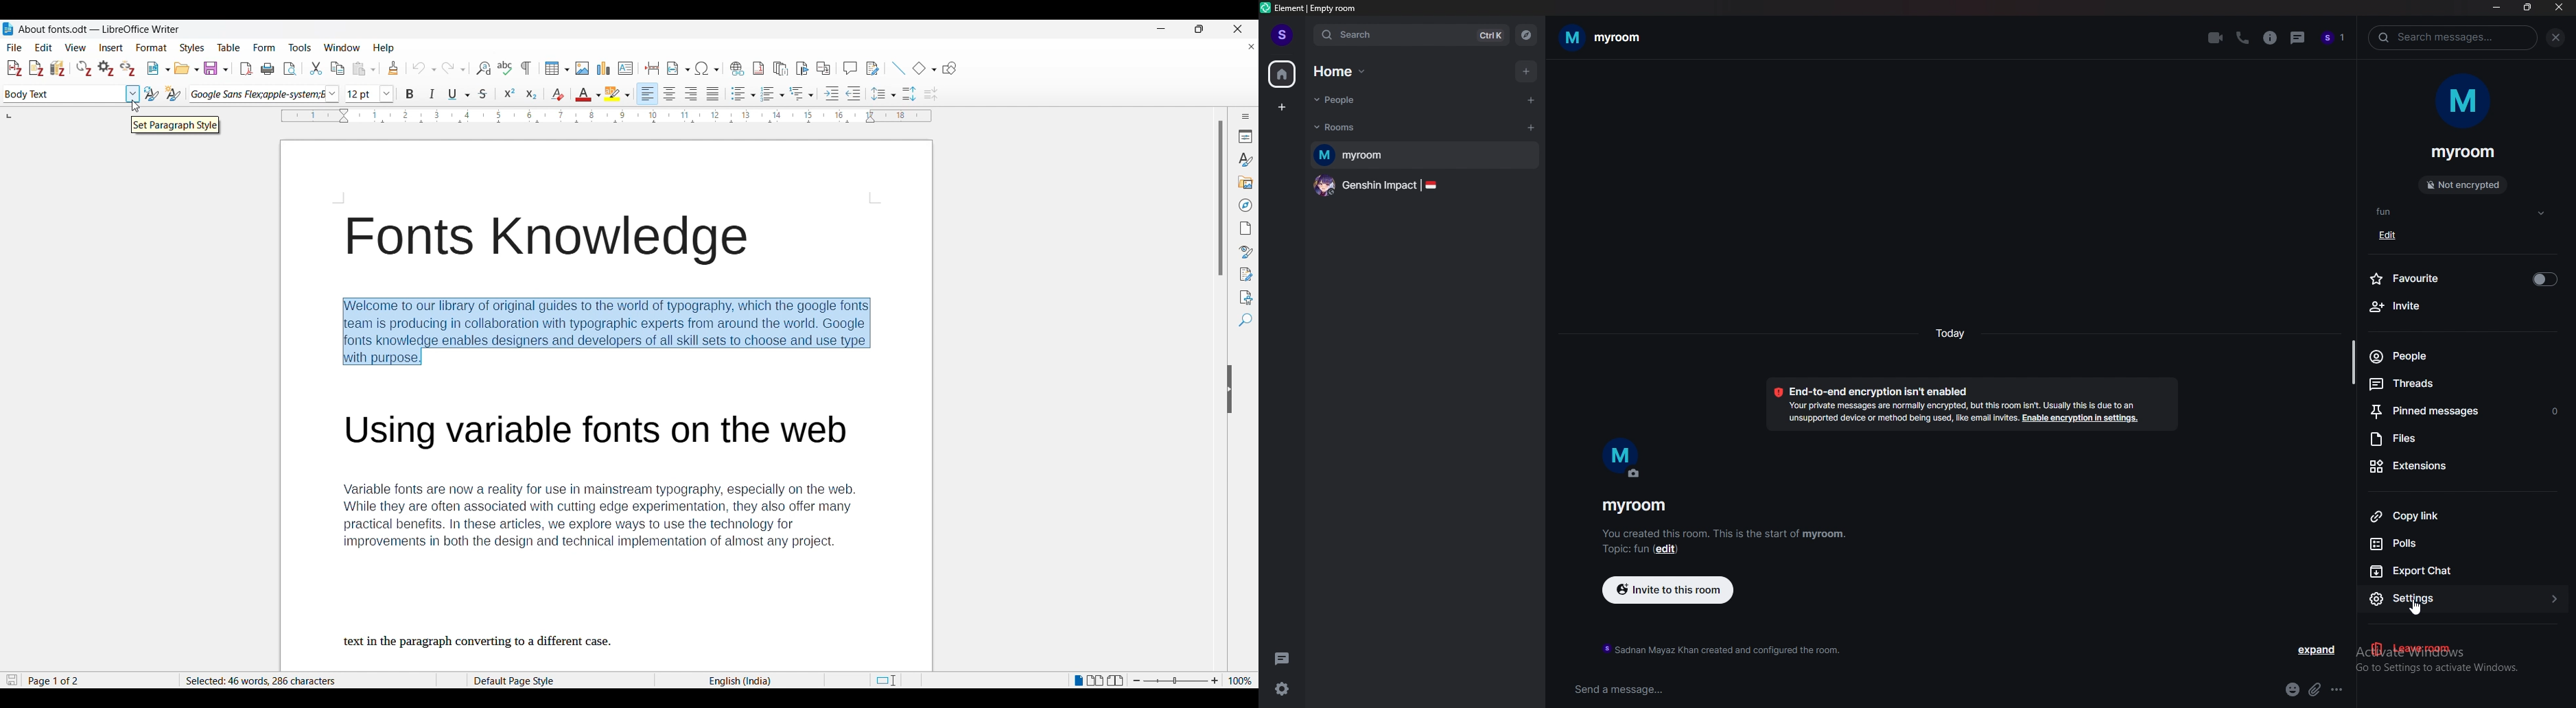 This screenshot has width=2576, height=728. Describe the element at coordinates (910, 94) in the screenshot. I see `Increase paragraph space` at that location.